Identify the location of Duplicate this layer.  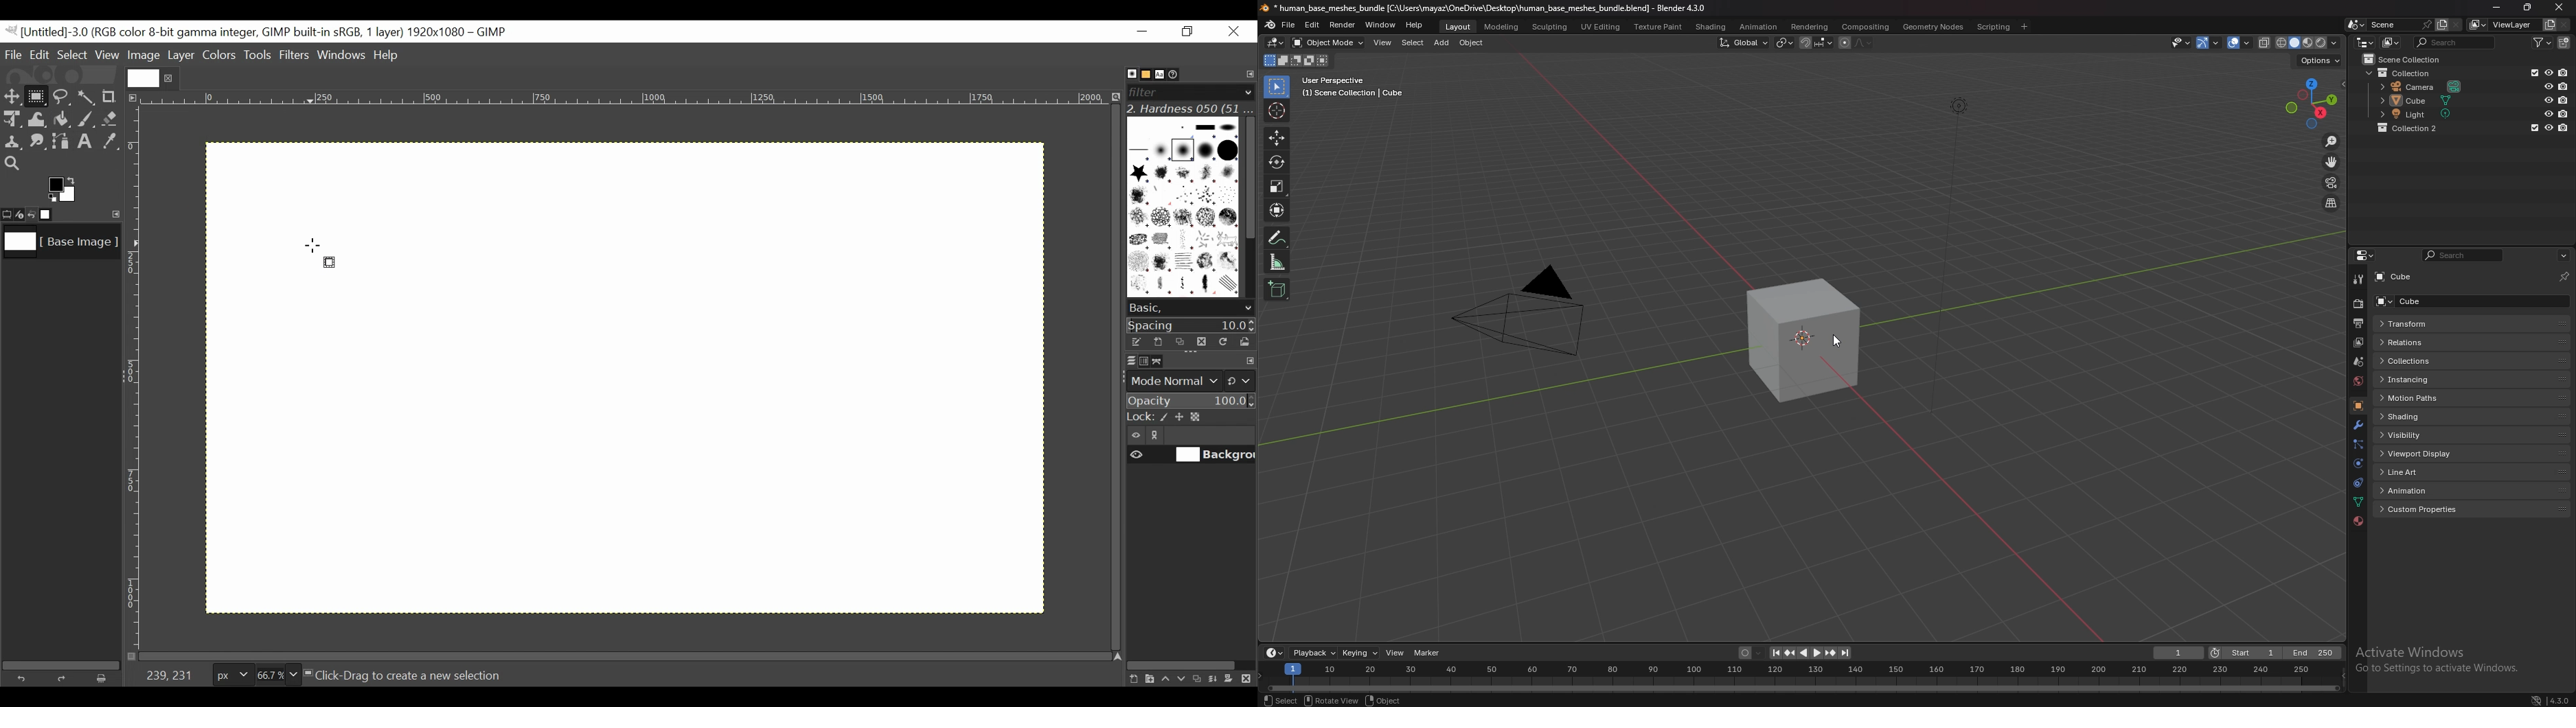
(1199, 679).